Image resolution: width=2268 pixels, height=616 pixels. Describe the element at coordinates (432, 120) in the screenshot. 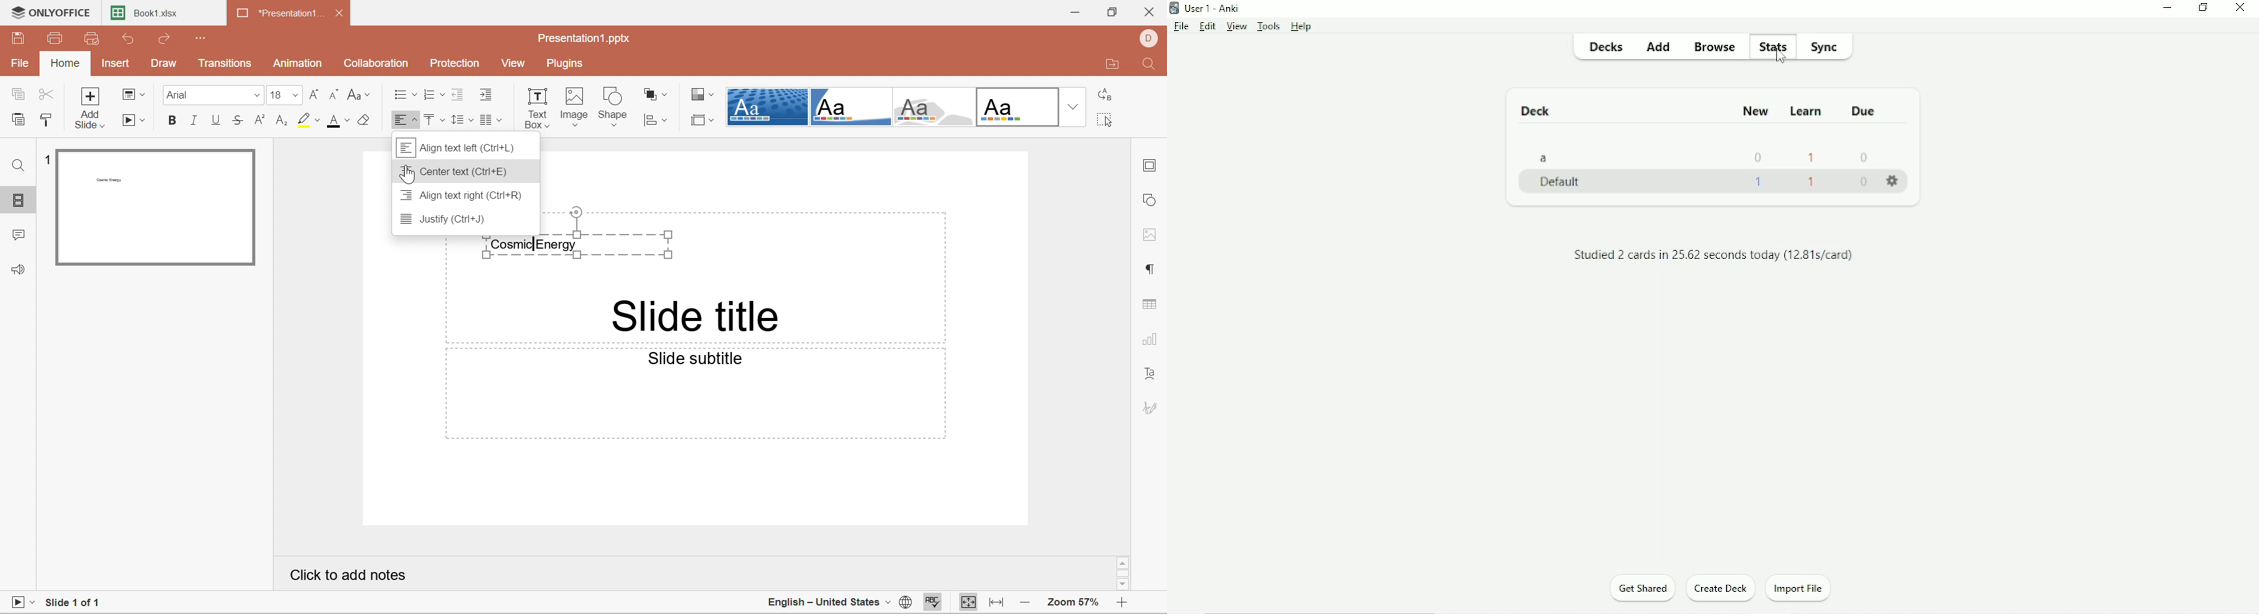

I see `Align Top` at that location.